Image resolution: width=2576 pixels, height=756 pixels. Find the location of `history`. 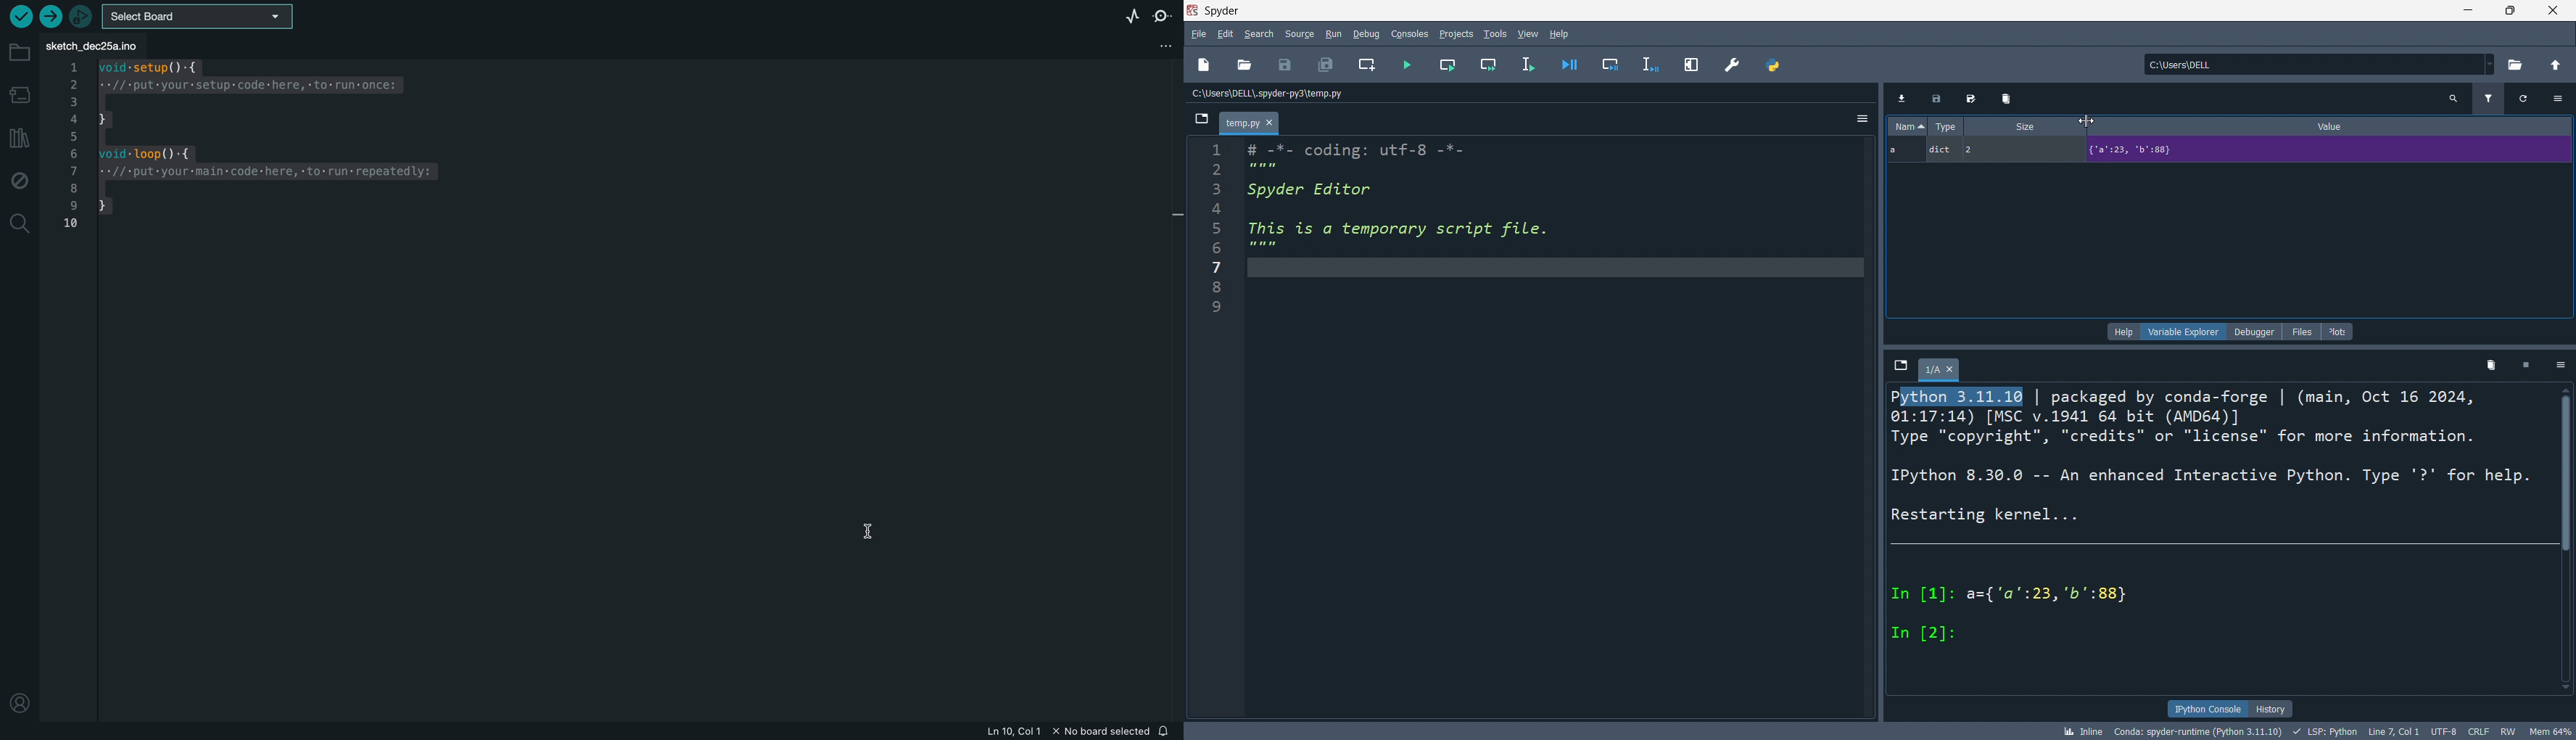

history is located at coordinates (2271, 708).